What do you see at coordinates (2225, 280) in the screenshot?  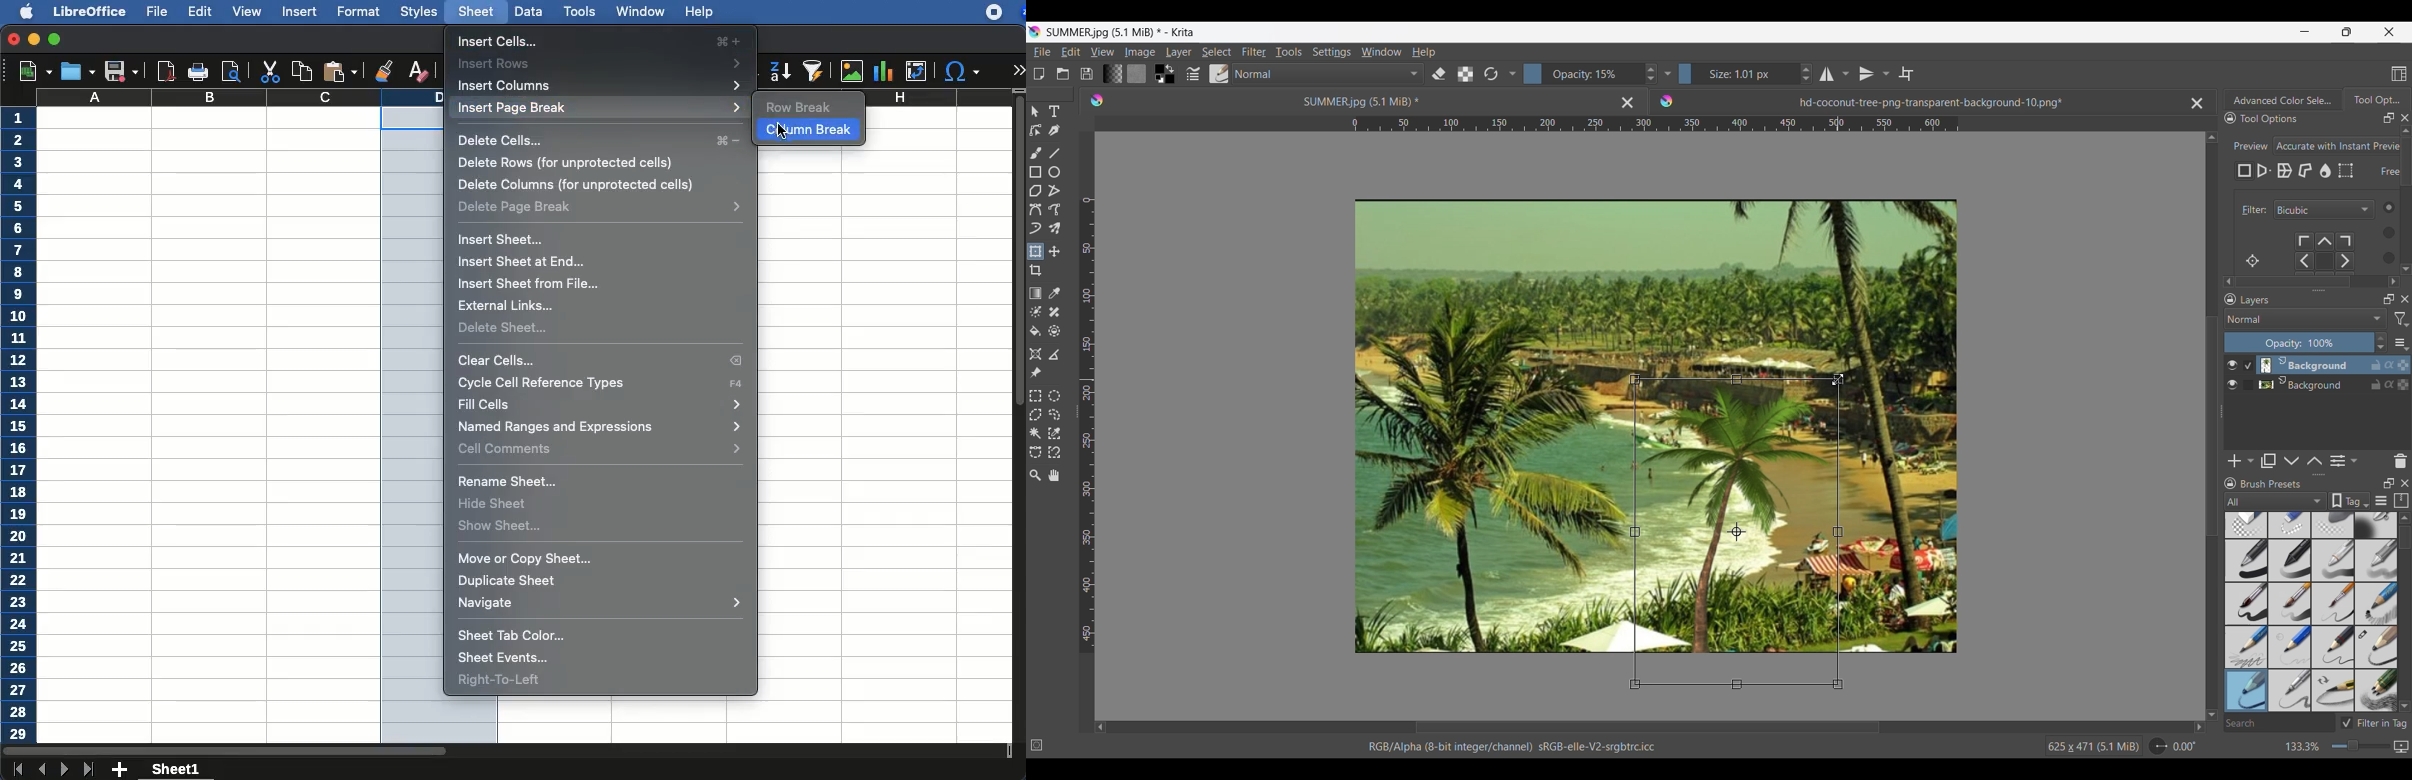 I see `Left` at bounding box center [2225, 280].